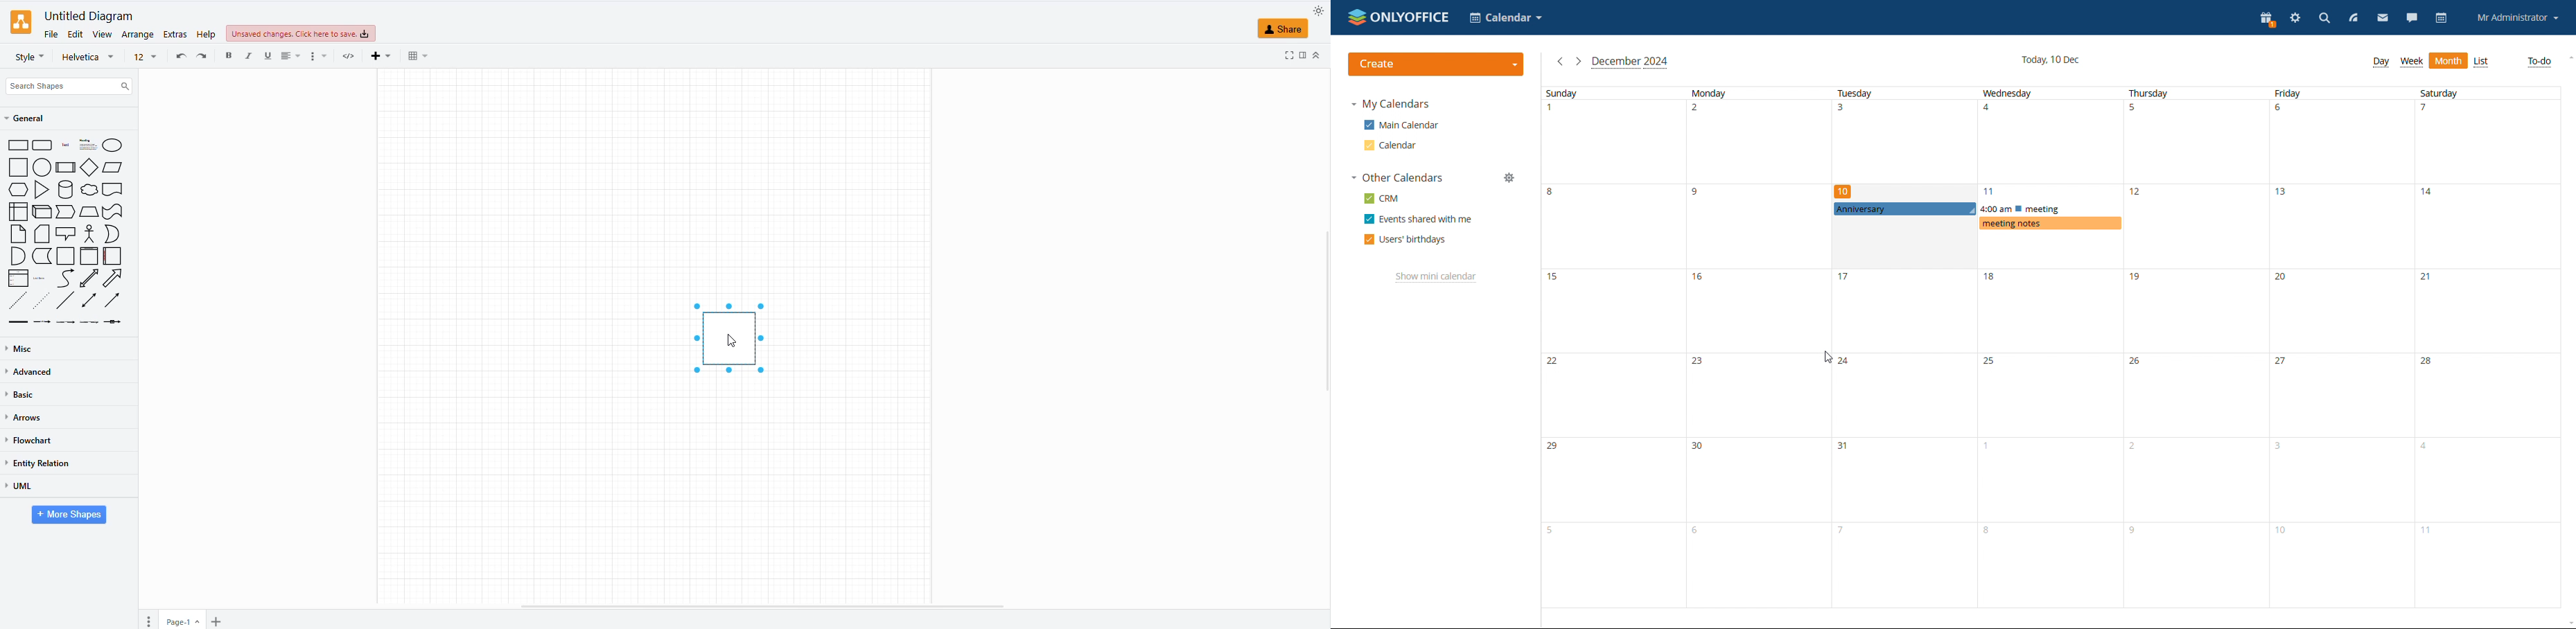 The image size is (2576, 644). Describe the element at coordinates (87, 17) in the screenshot. I see `untitled diagram` at that location.